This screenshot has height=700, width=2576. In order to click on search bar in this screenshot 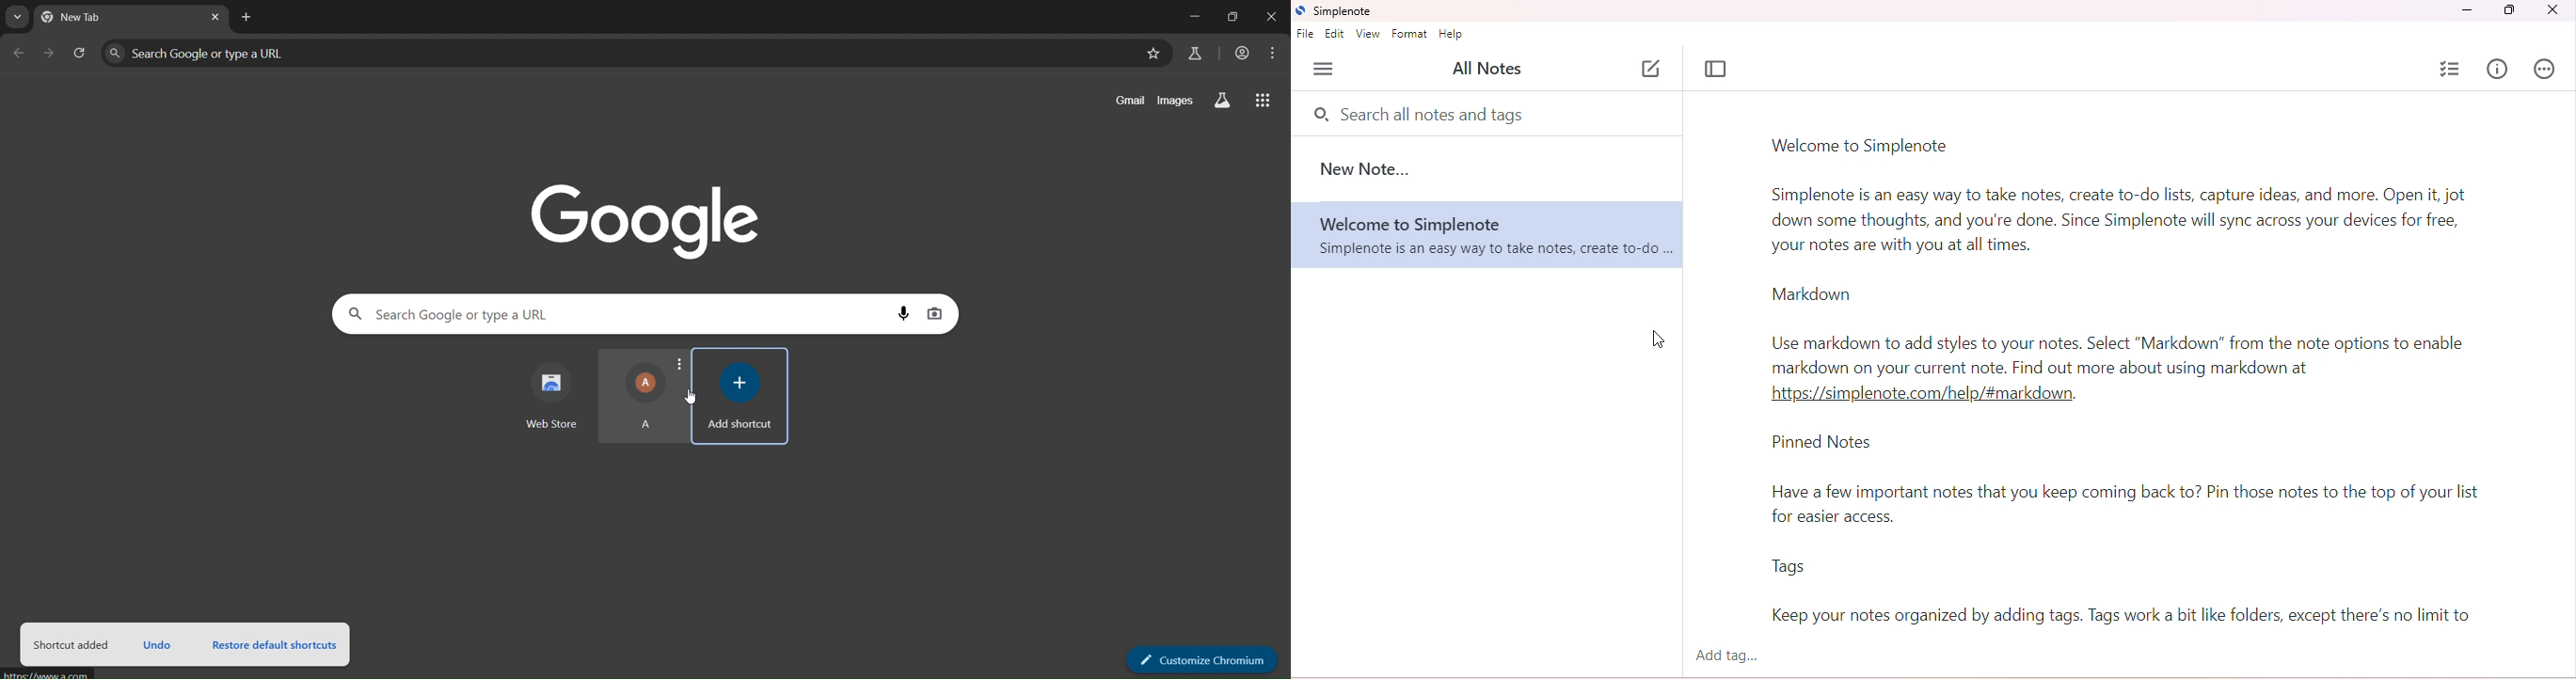, I will do `click(1422, 112)`.